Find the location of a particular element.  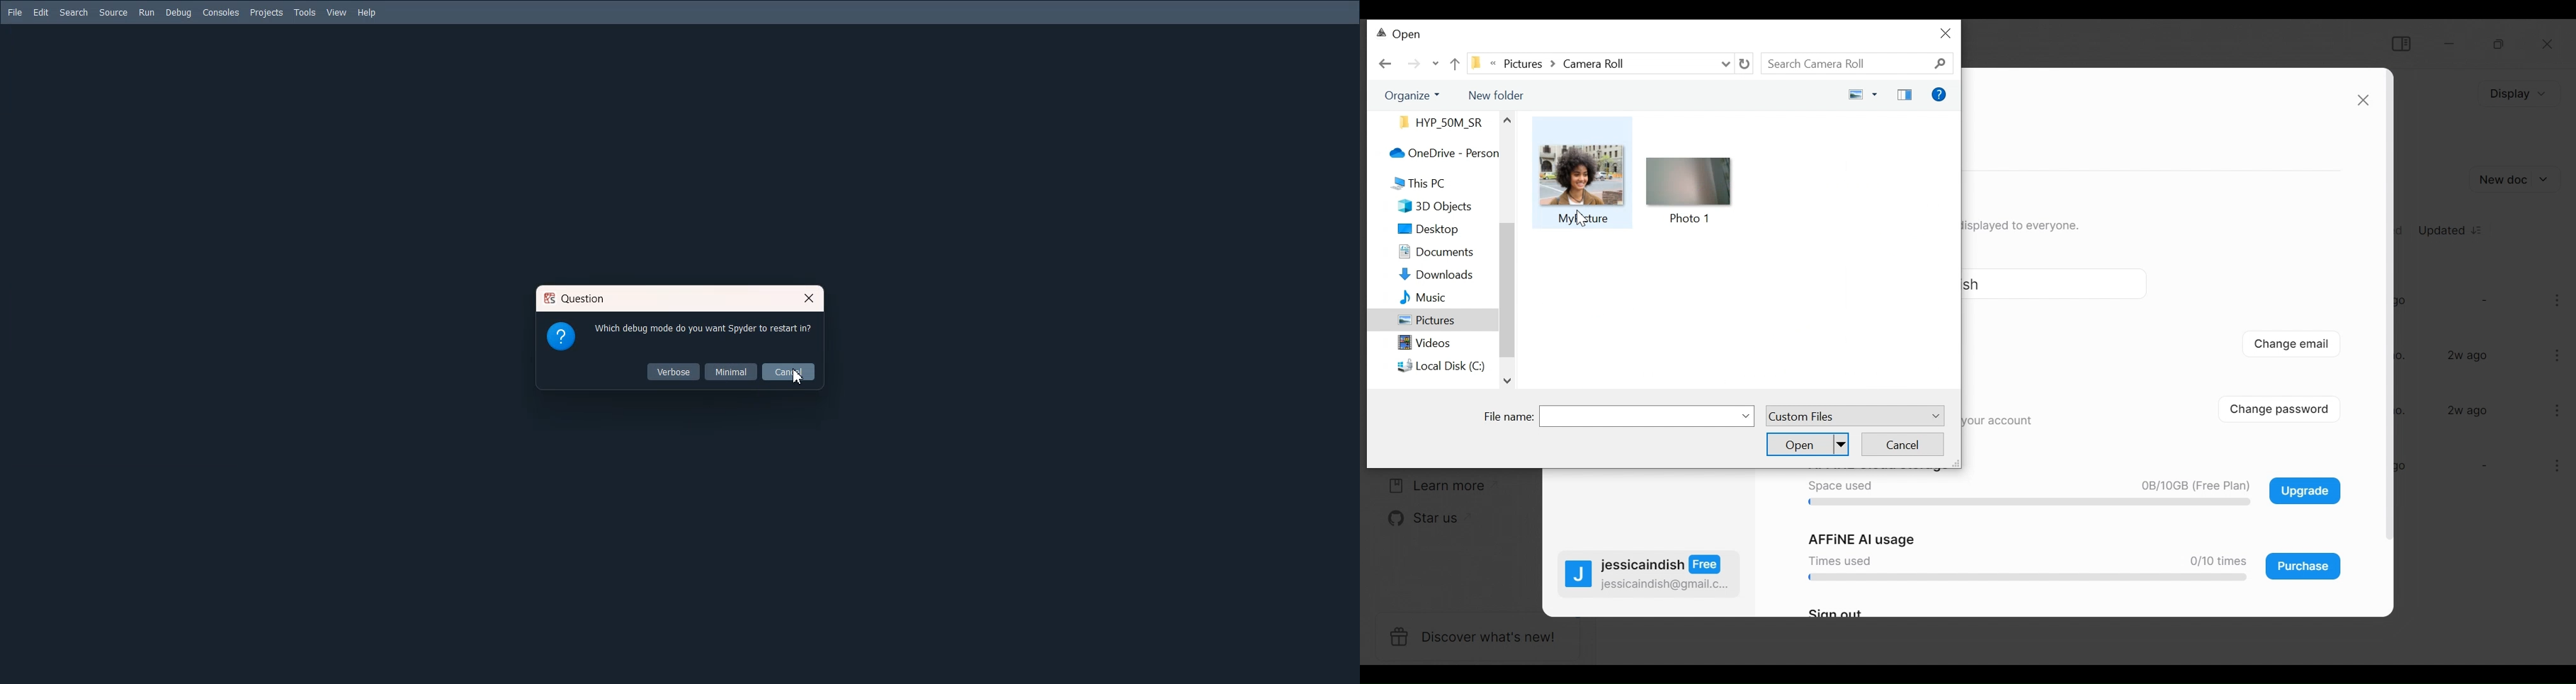

0B/10GB (Free Plan) is located at coordinates (2191, 486).